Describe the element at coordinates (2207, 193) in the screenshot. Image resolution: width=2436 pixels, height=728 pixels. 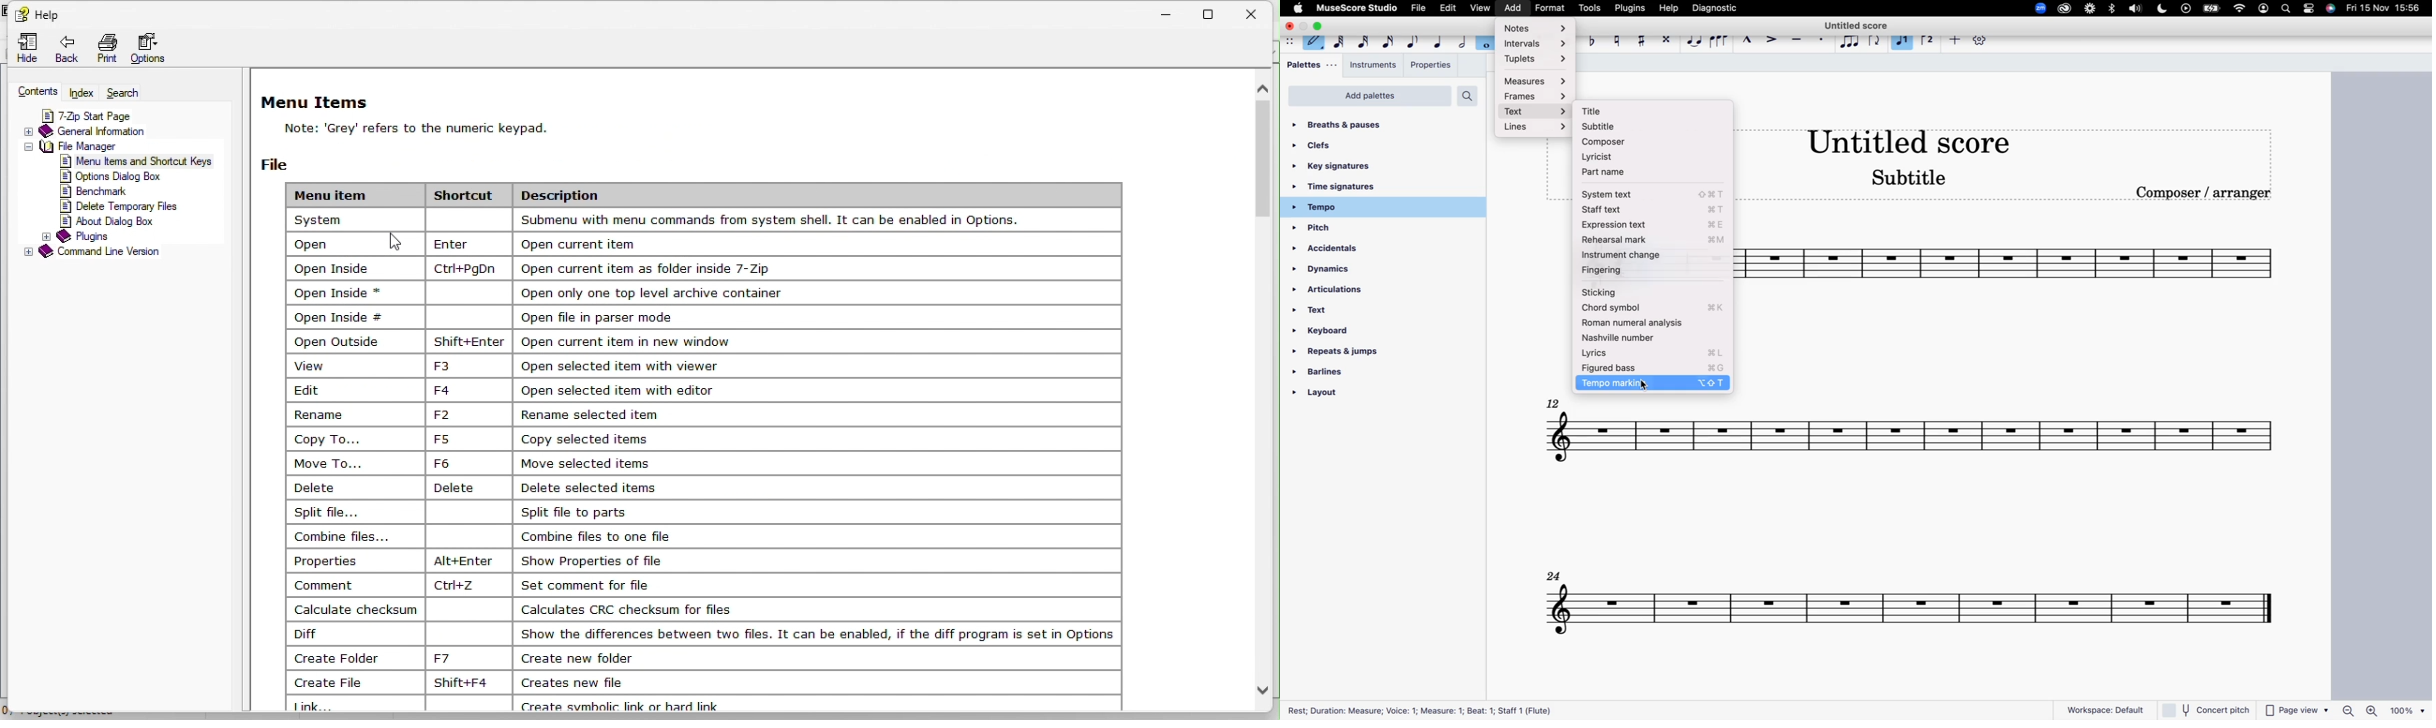
I see `composer / arranger` at that location.